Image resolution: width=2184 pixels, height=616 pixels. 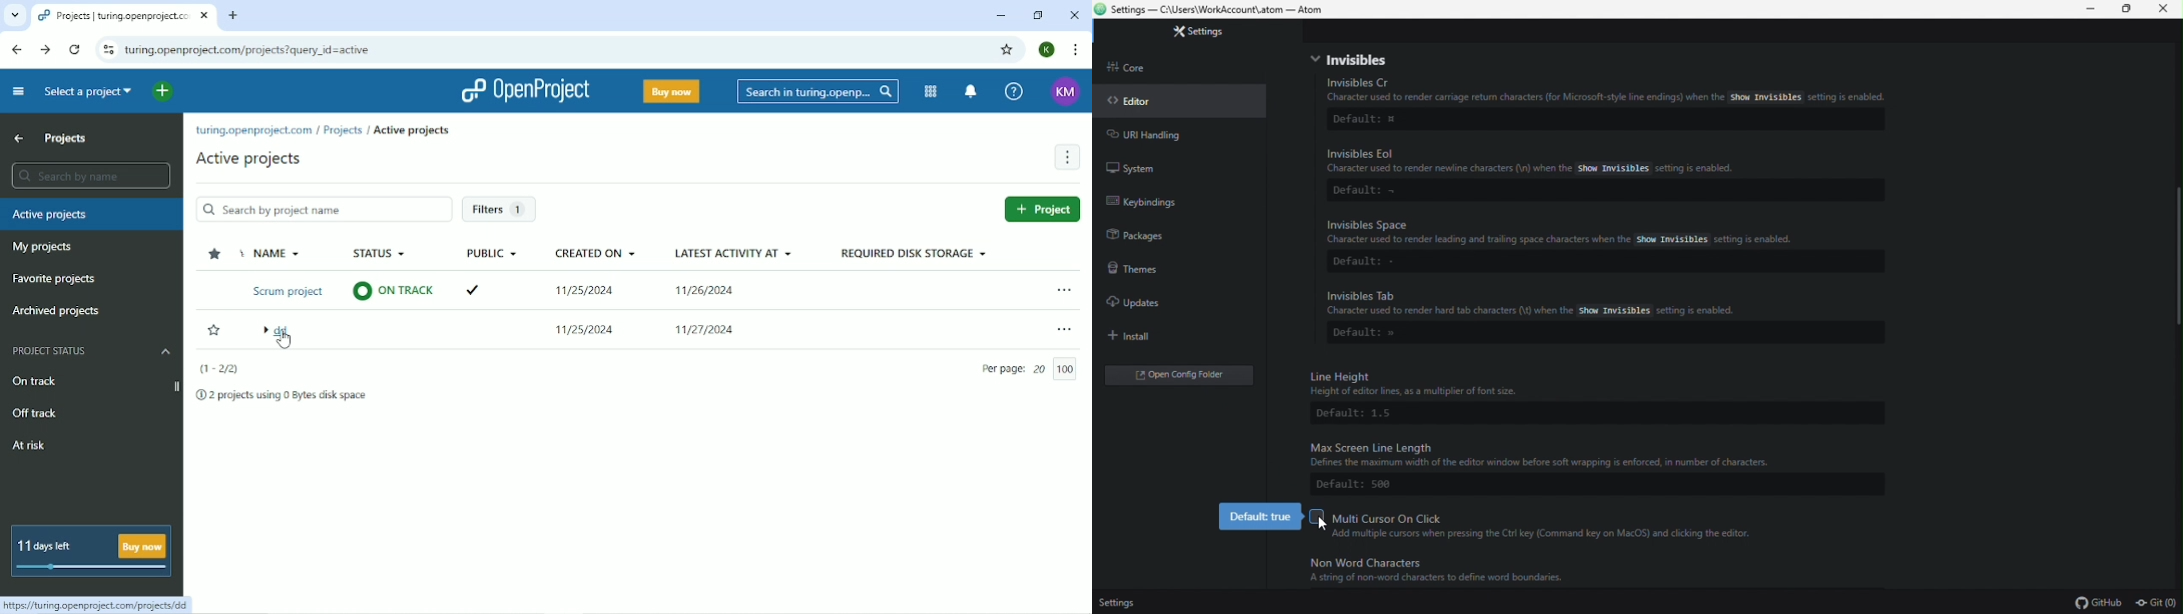 I want to click on Install , so click(x=1139, y=337).